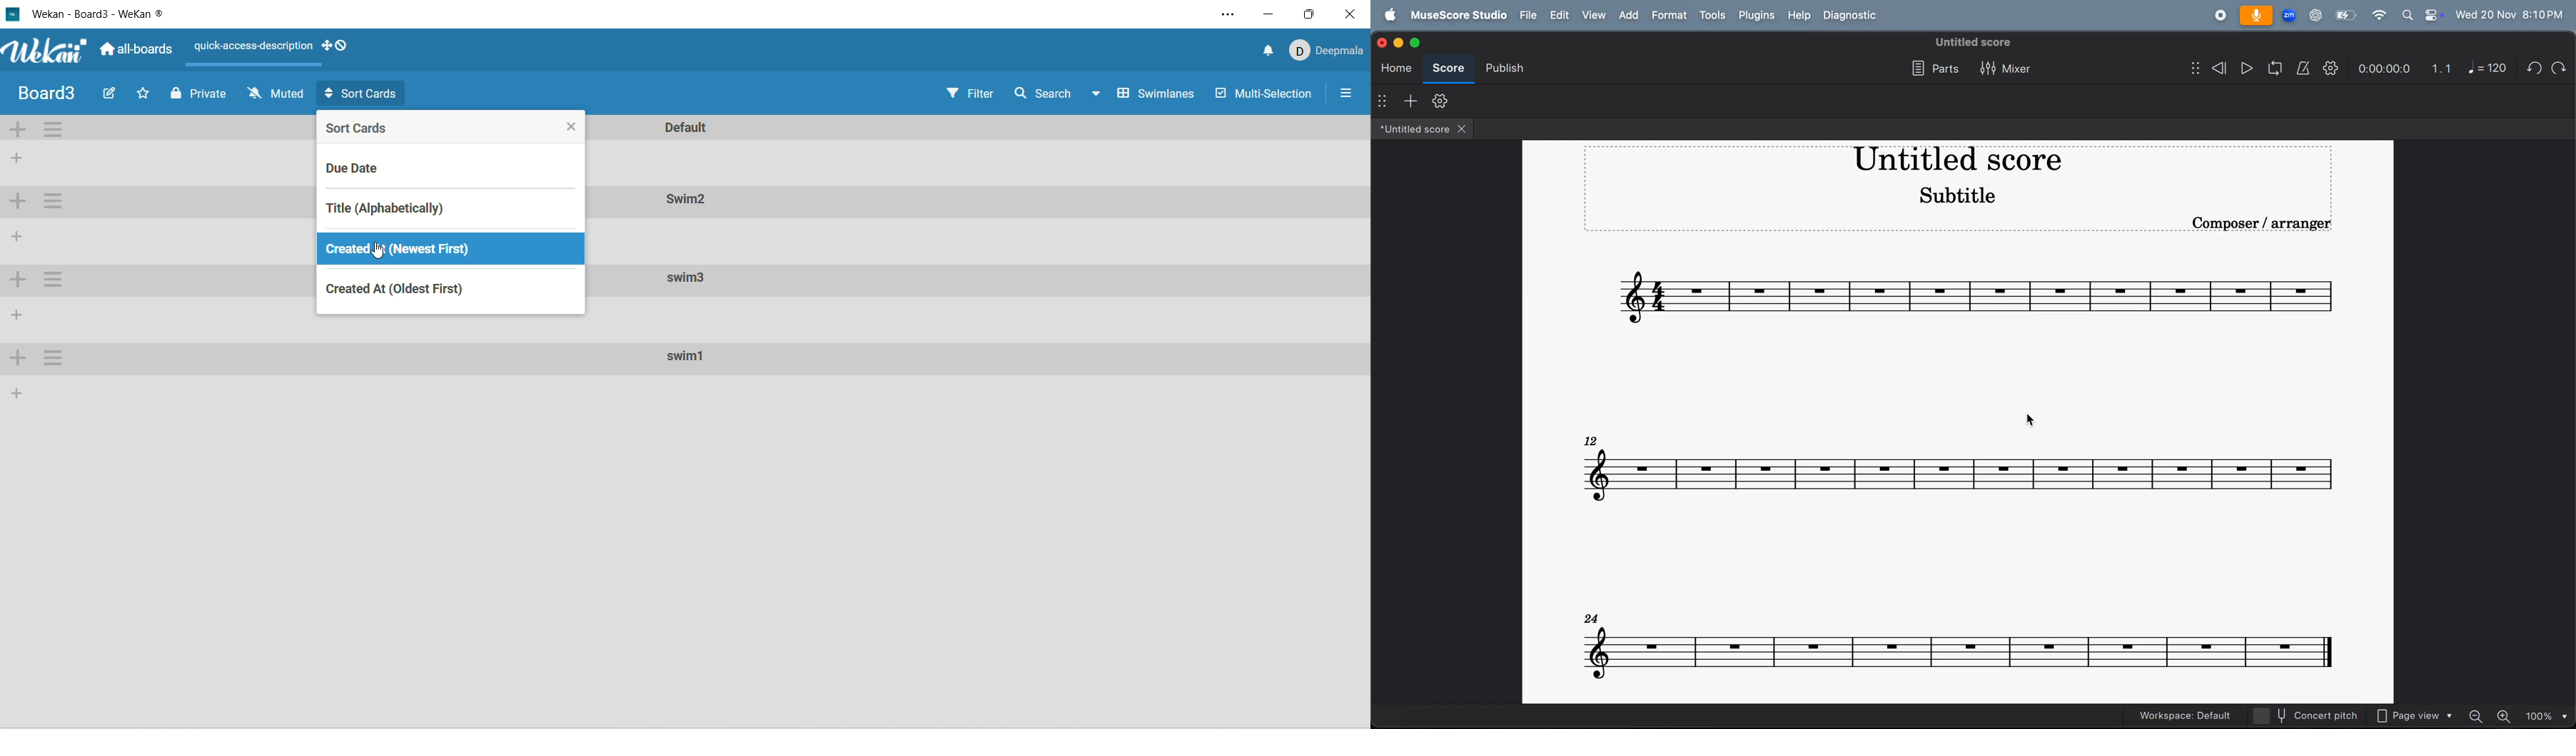  What do you see at coordinates (19, 393) in the screenshot?
I see `add list` at bounding box center [19, 393].